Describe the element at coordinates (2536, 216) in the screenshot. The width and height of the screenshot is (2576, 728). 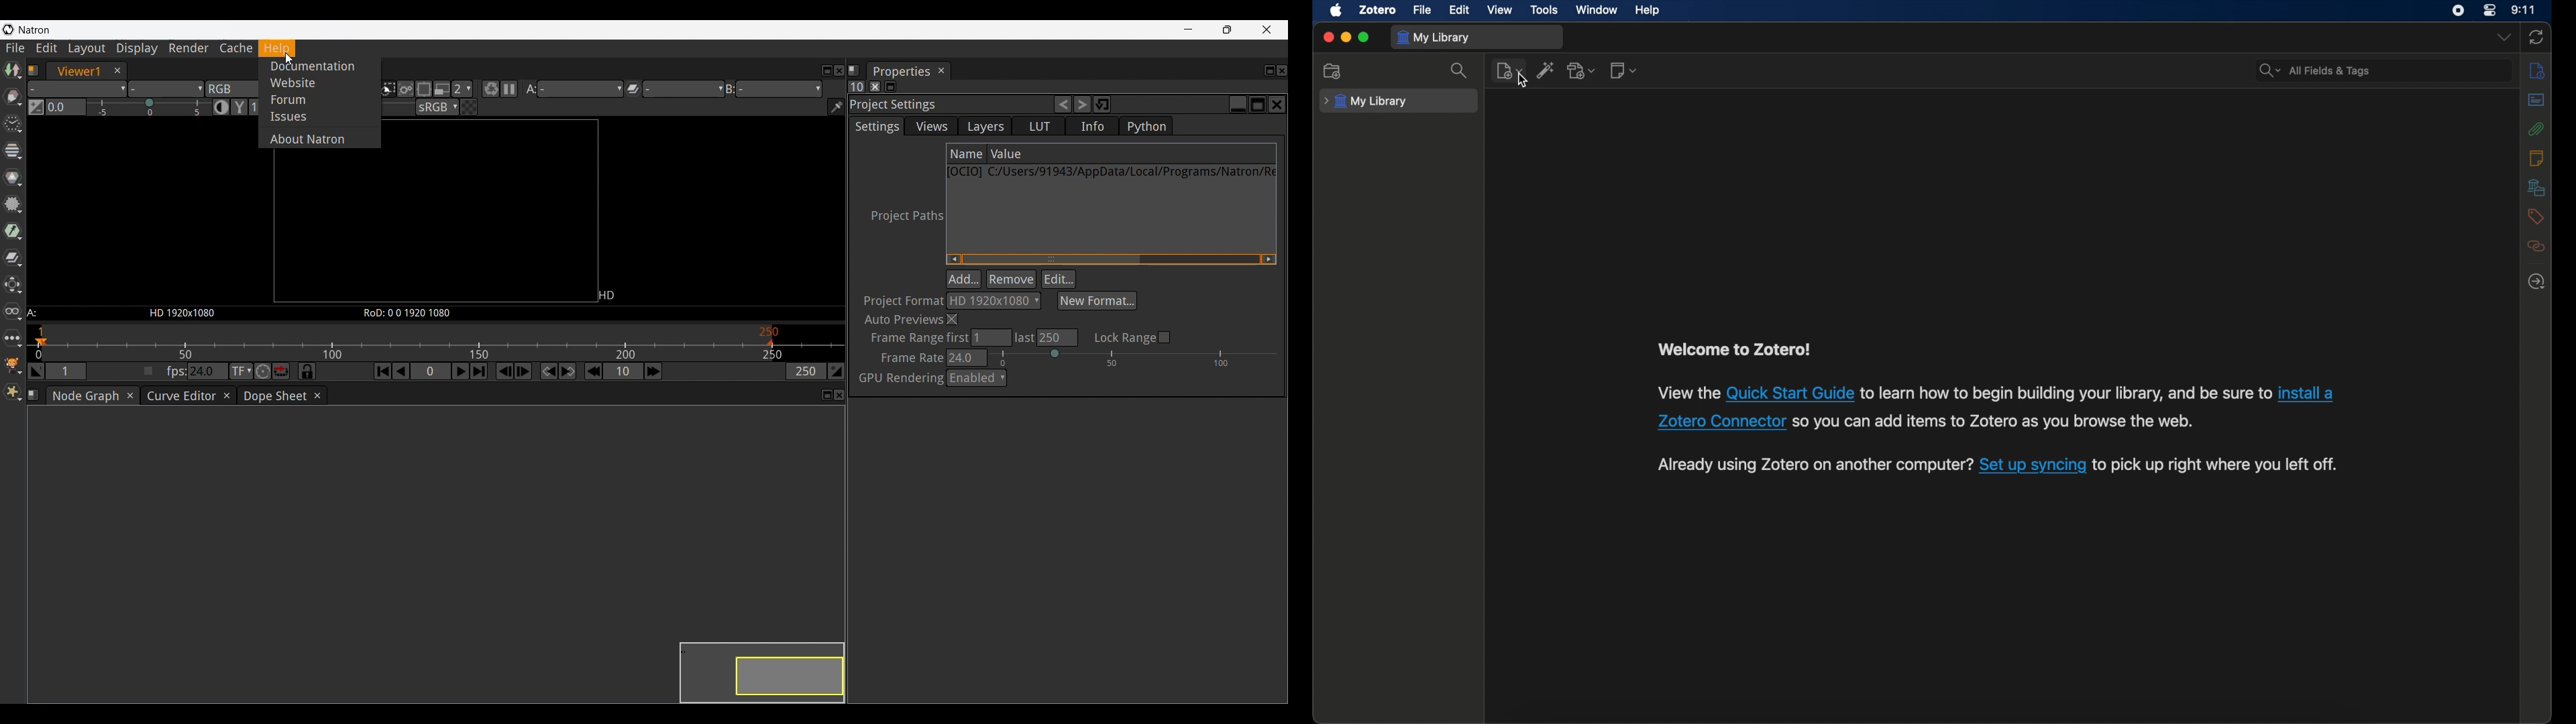
I see `tags` at that location.